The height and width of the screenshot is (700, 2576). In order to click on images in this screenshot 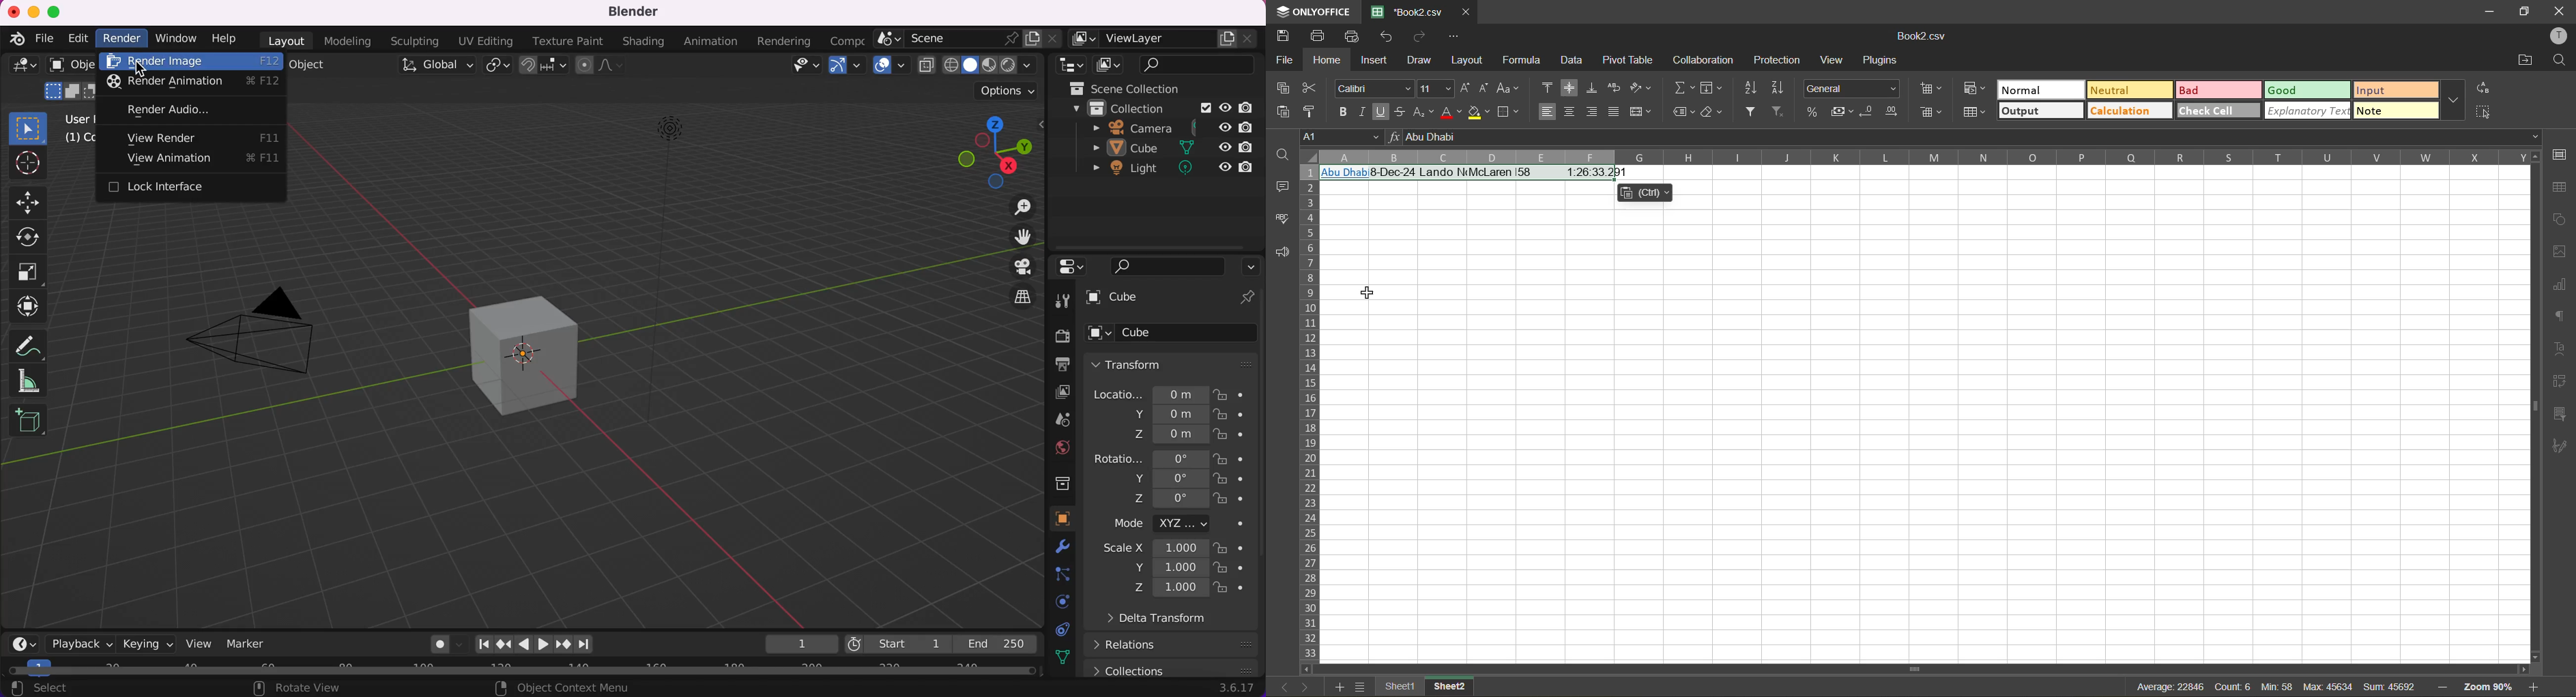, I will do `click(2560, 252)`.